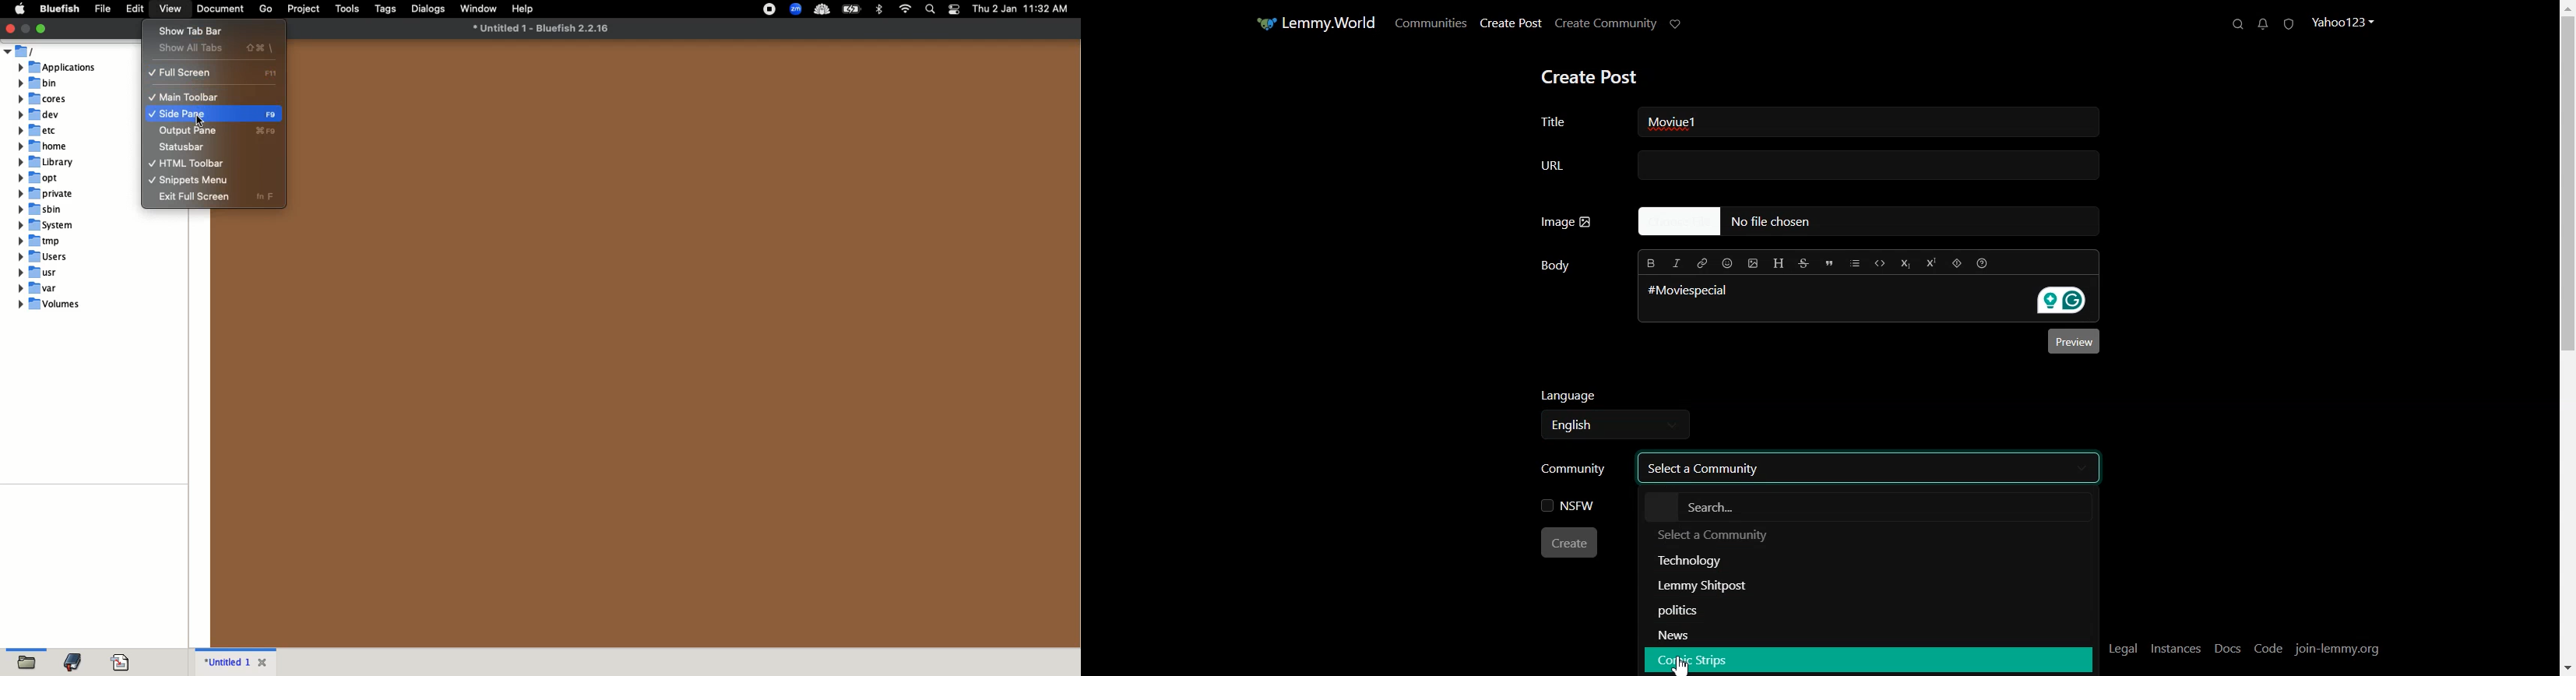 This screenshot has height=700, width=2576. Describe the element at coordinates (190, 180) in the screenshot. I see `snippets menu` at that location.